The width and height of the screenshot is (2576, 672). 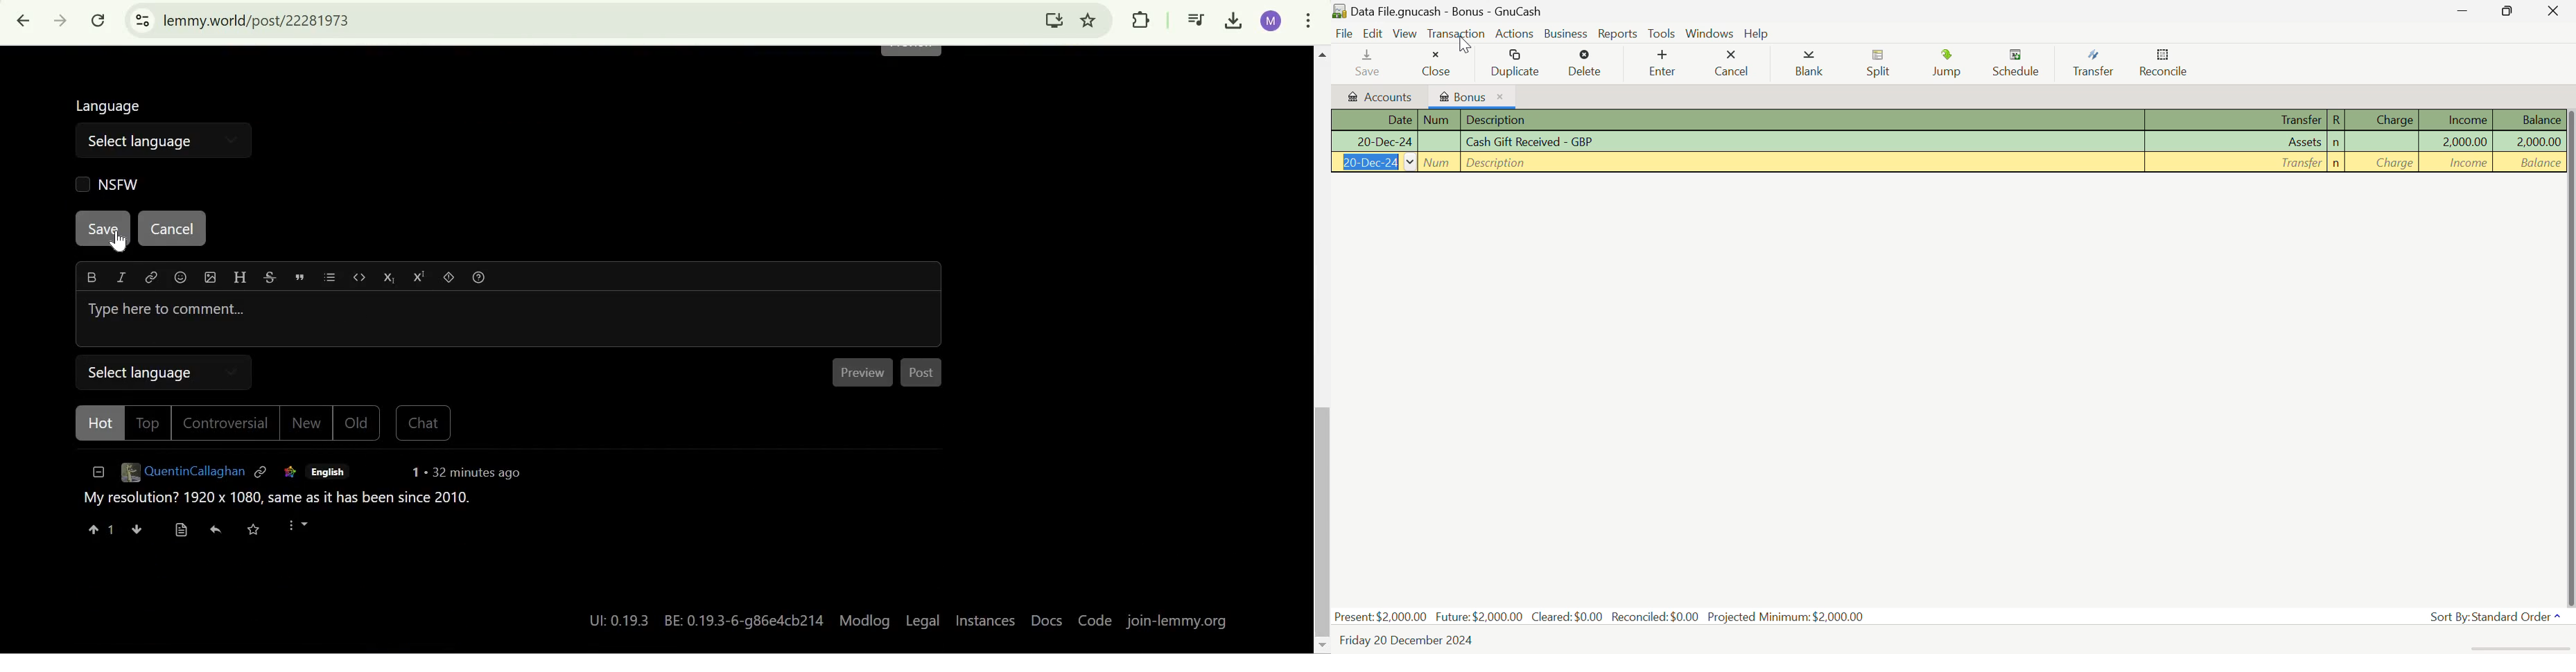 What do you see at coordinates (2239, 163) in the screenshot?
I see `Transfer` at bounding box center [2239, 163].